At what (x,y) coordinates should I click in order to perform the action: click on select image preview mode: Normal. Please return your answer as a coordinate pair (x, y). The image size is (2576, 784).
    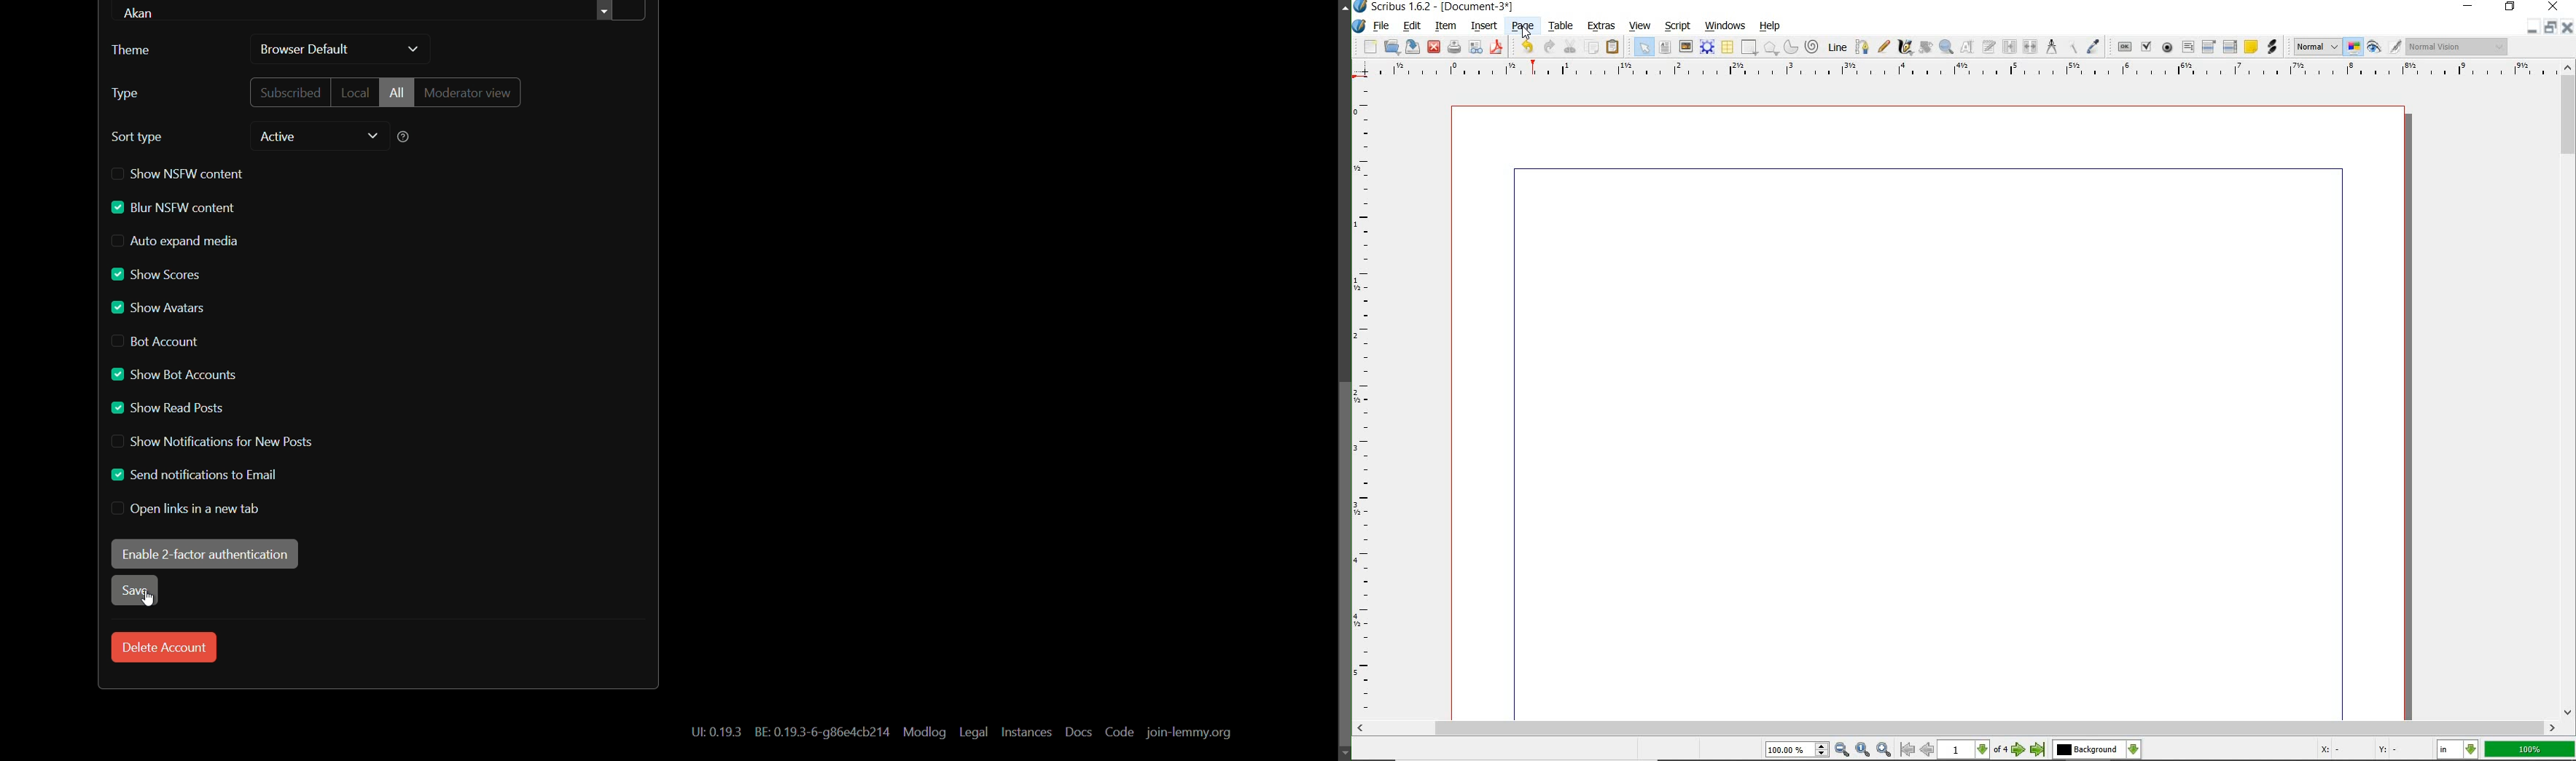
    Looking at the image, I should click on (2316, 46).